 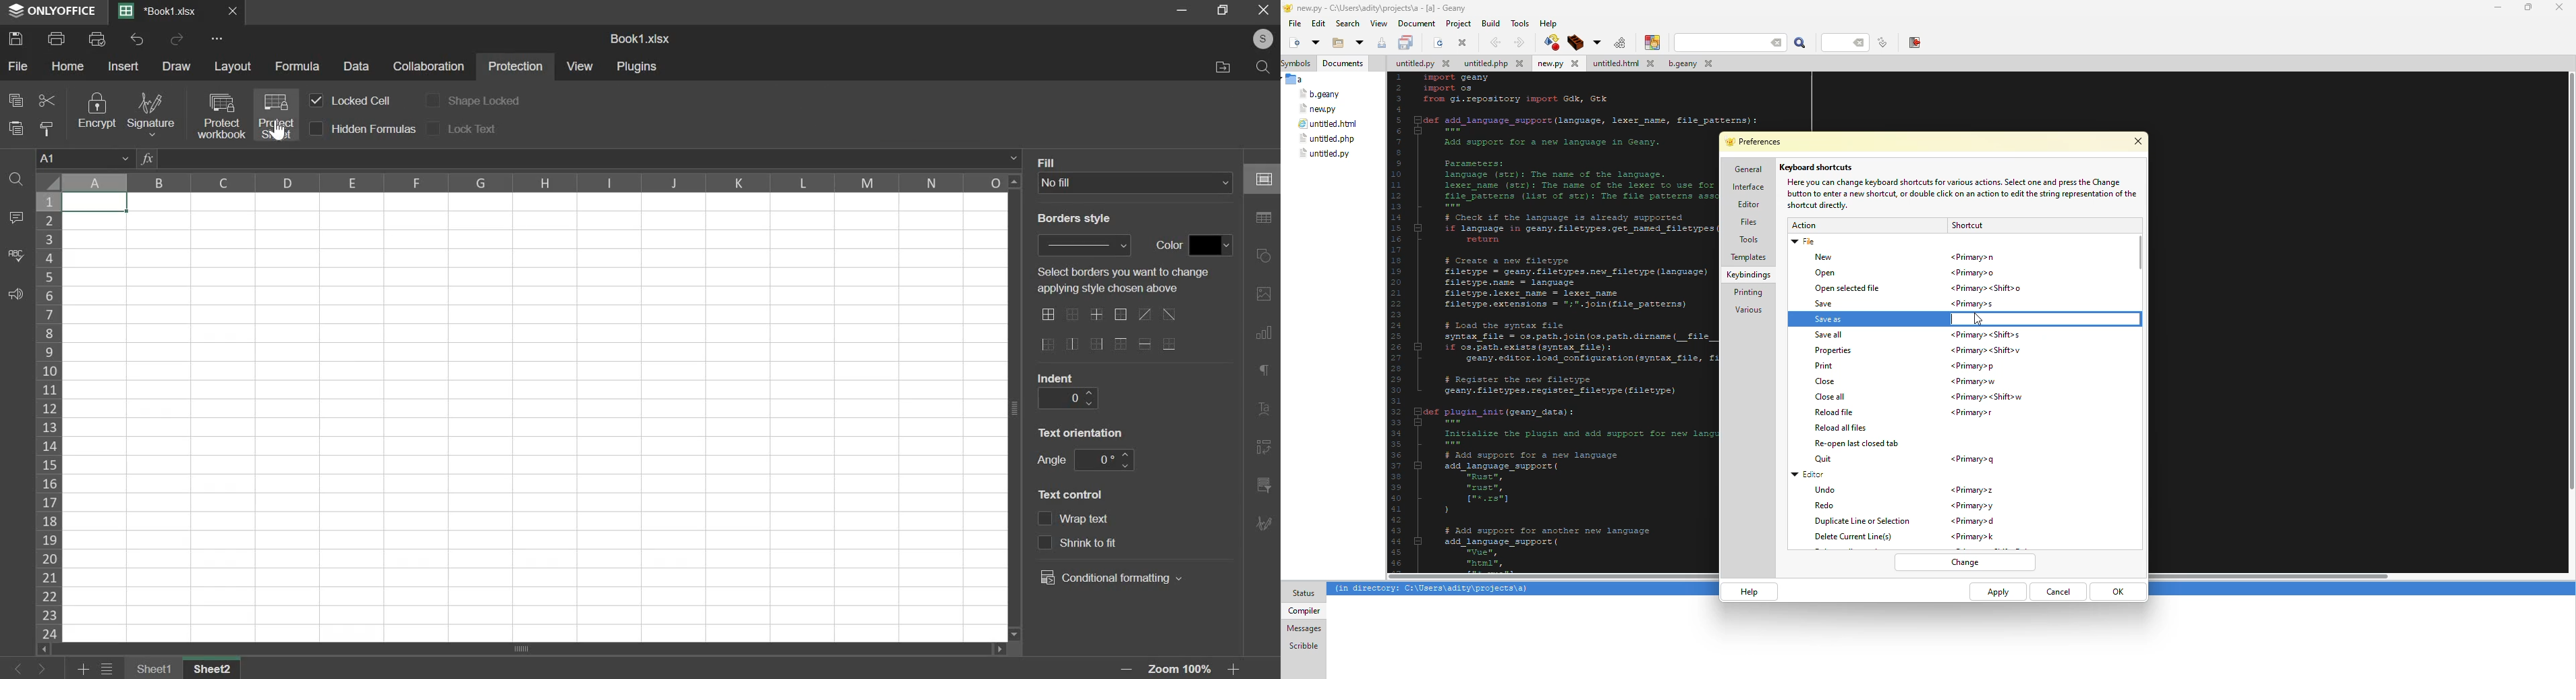 What do you see at coordinates (1147, 344) in the screenshot?
I see `border options` at bounding box center [1147, 344].